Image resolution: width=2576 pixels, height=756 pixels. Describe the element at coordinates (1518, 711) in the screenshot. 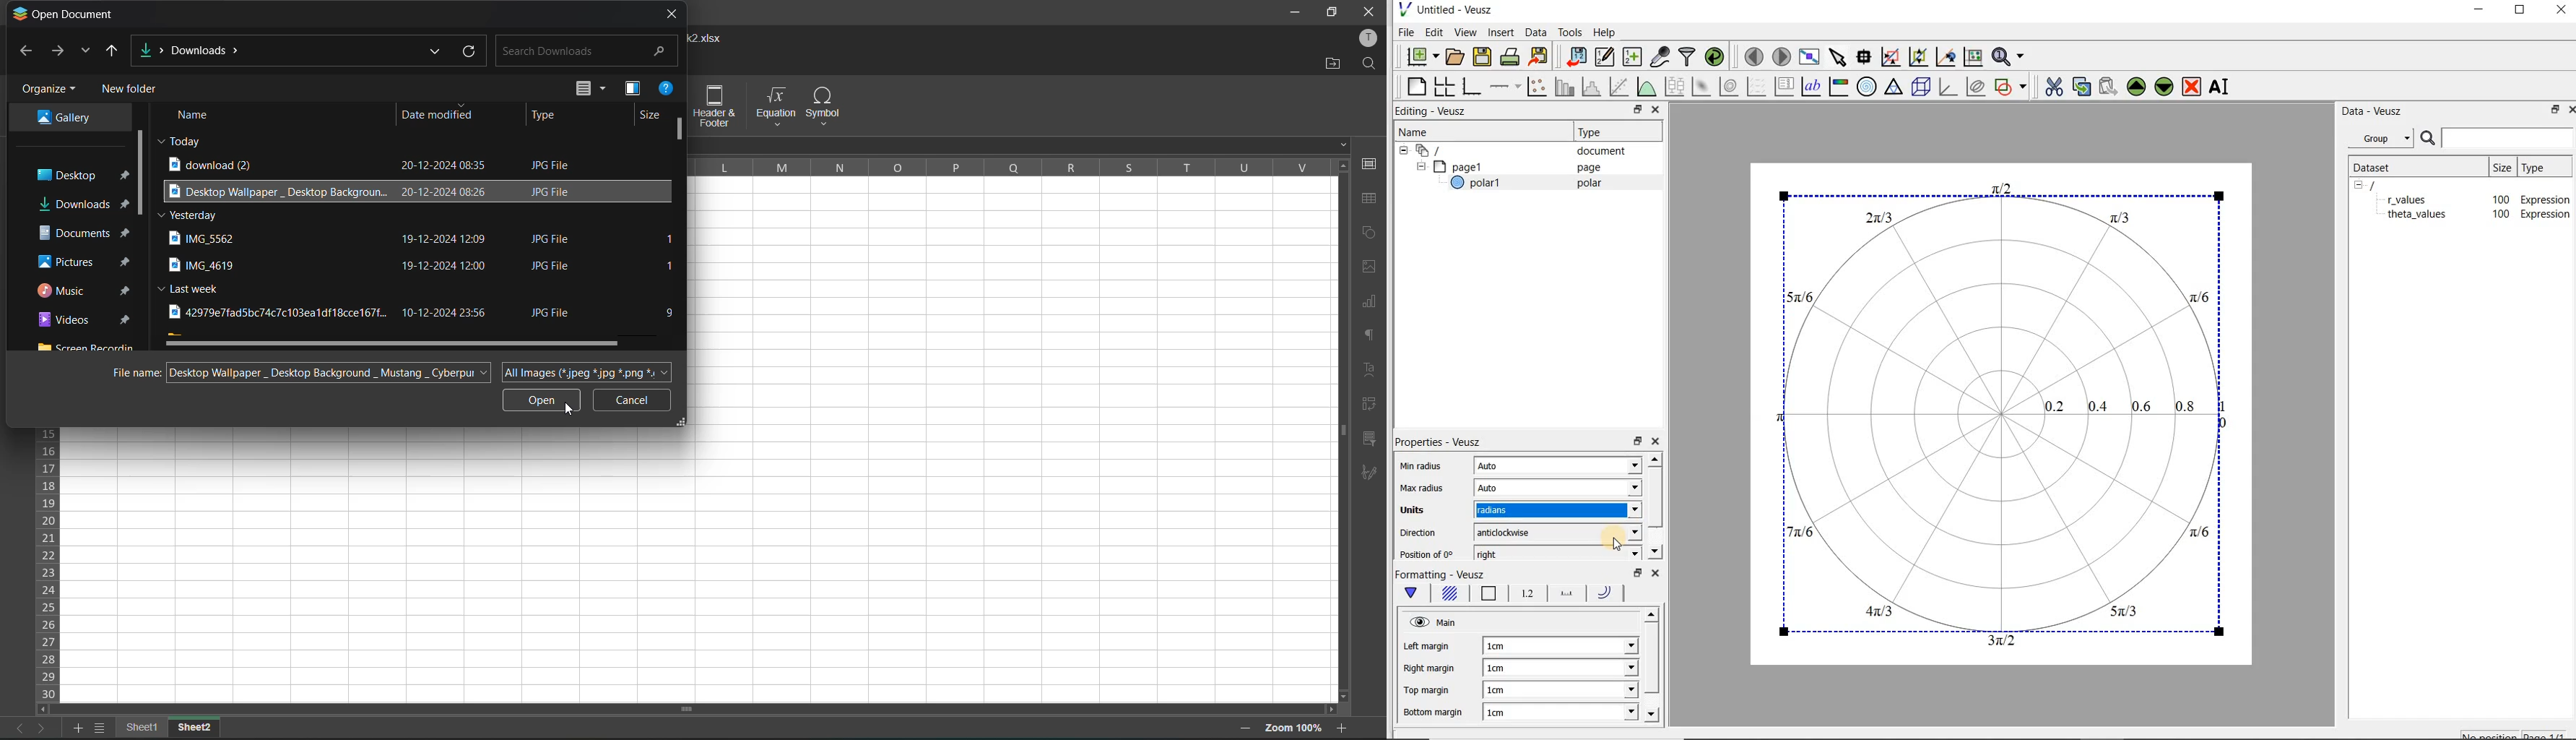

I see `1cm` at that location.